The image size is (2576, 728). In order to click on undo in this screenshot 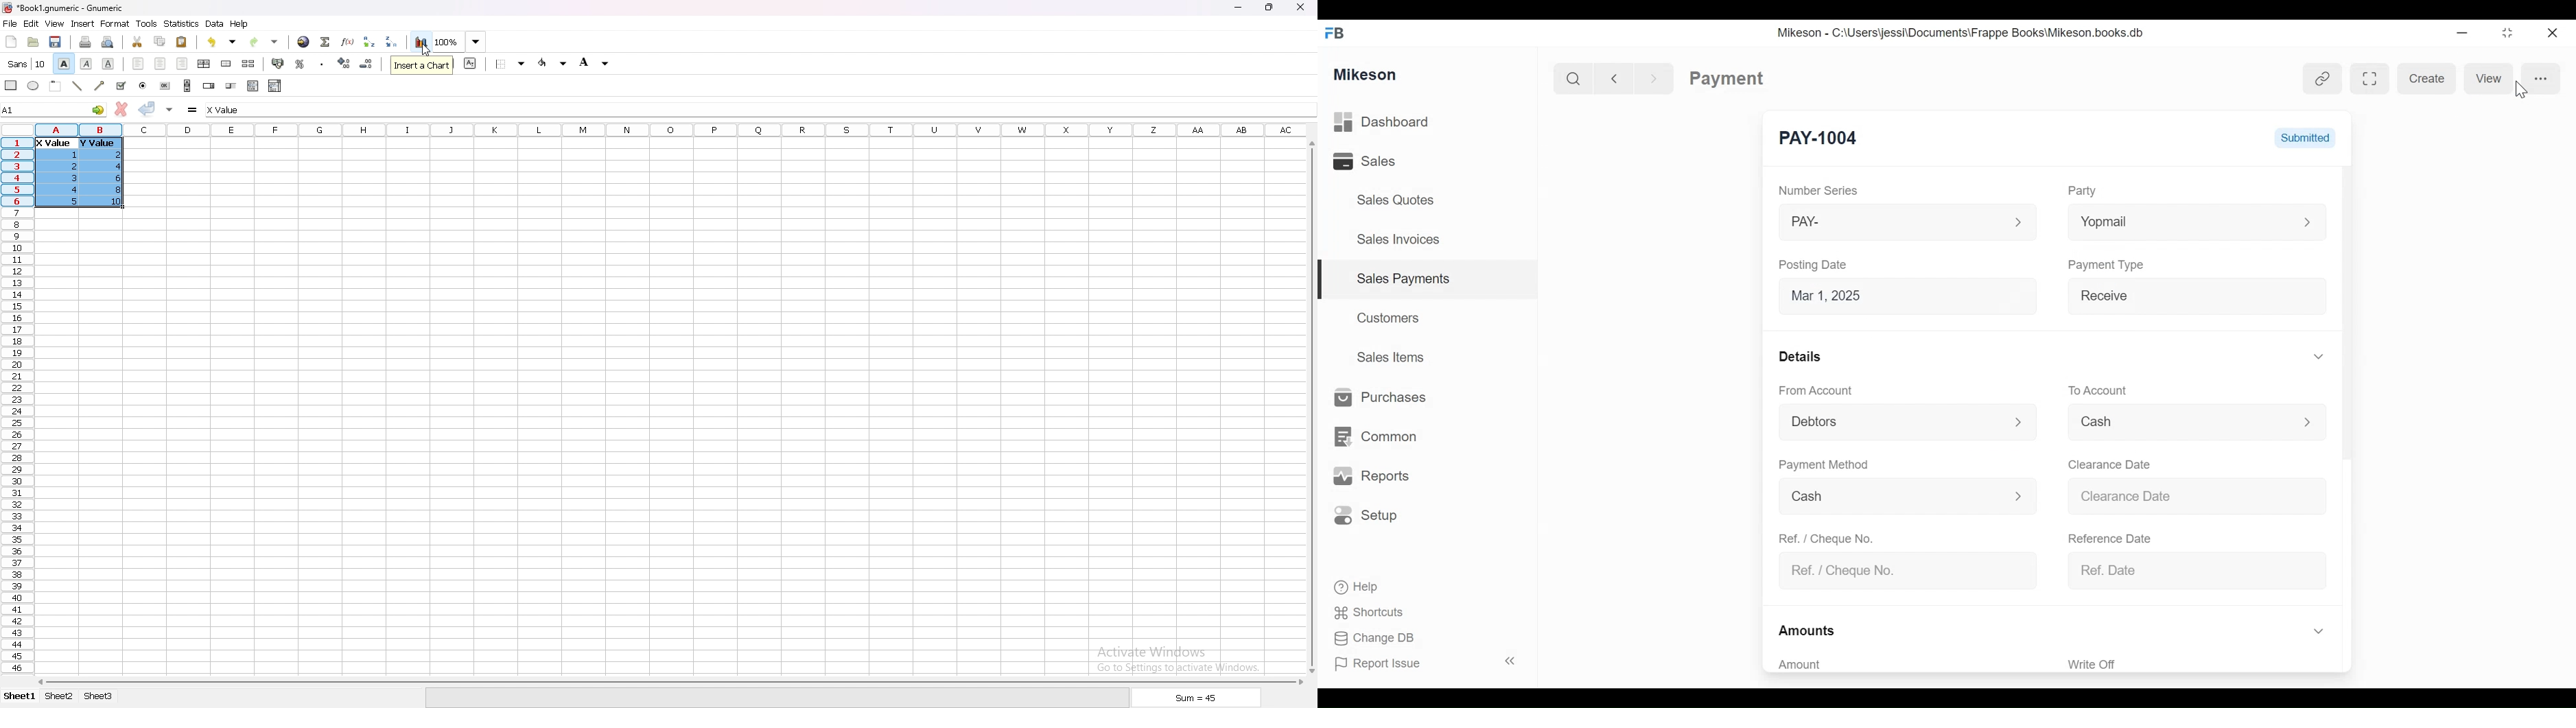, I will do `click(222, 42)`.